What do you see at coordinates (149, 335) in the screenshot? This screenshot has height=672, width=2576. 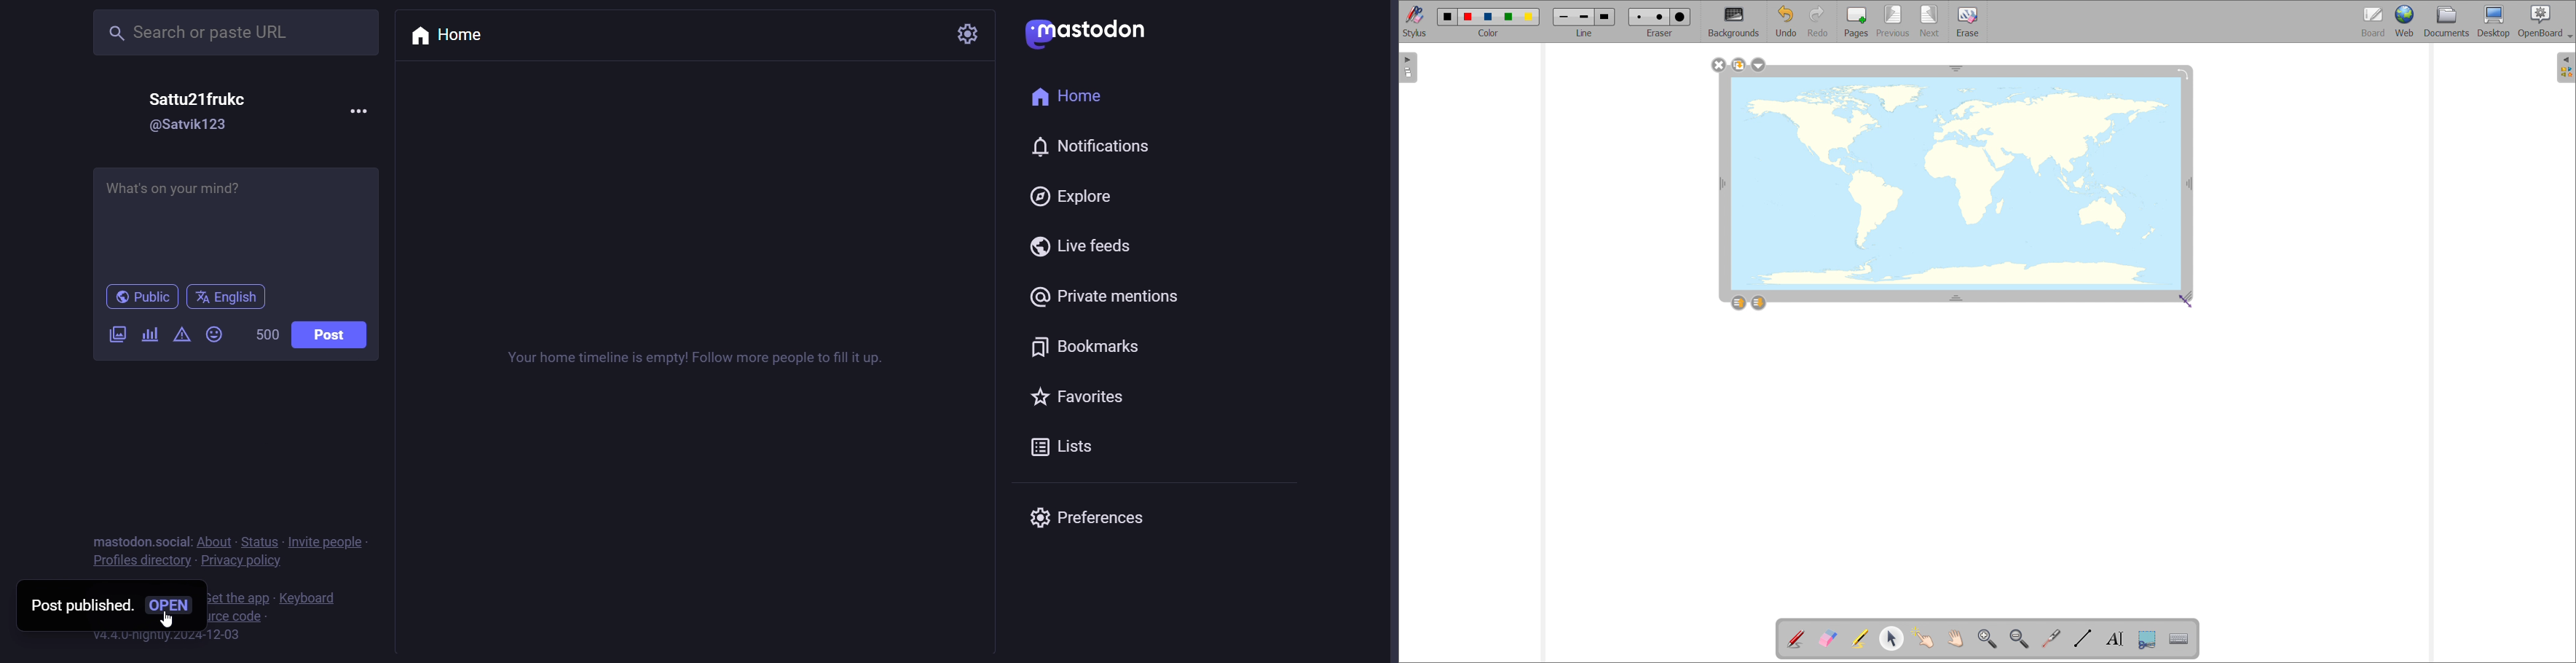 I see `poll` at bounding box center [149, 335].